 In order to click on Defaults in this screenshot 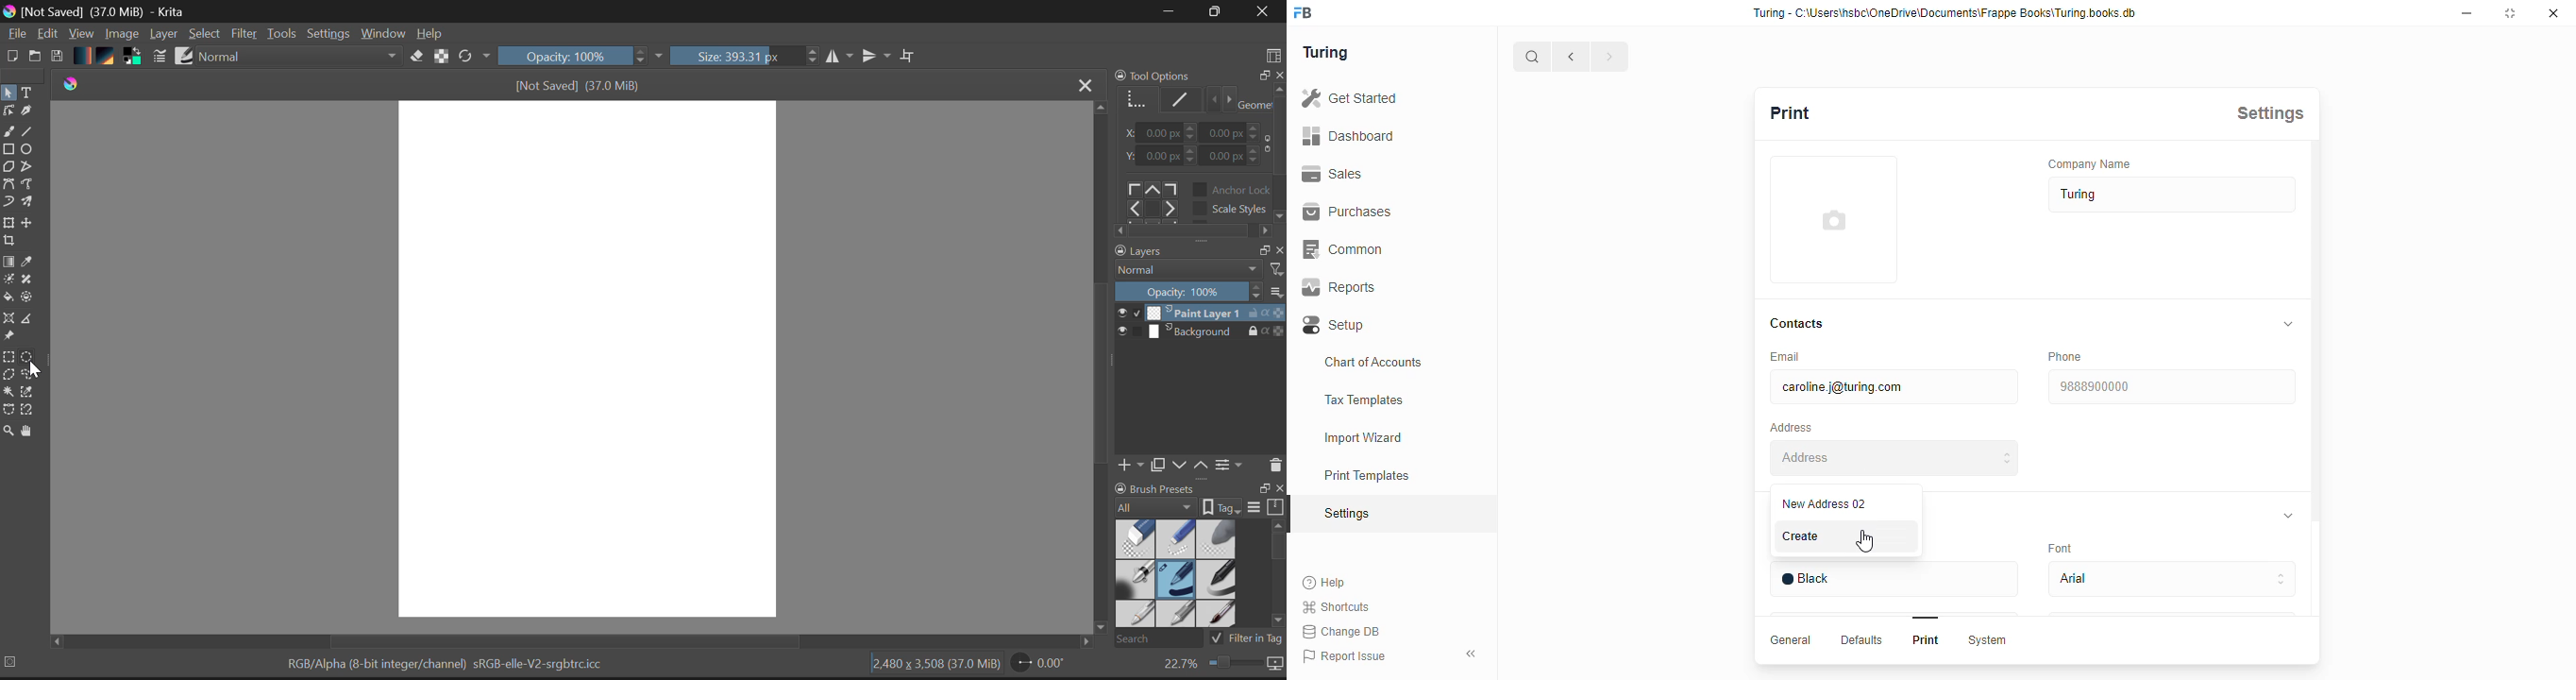, I will do `click(1863, 640)`.